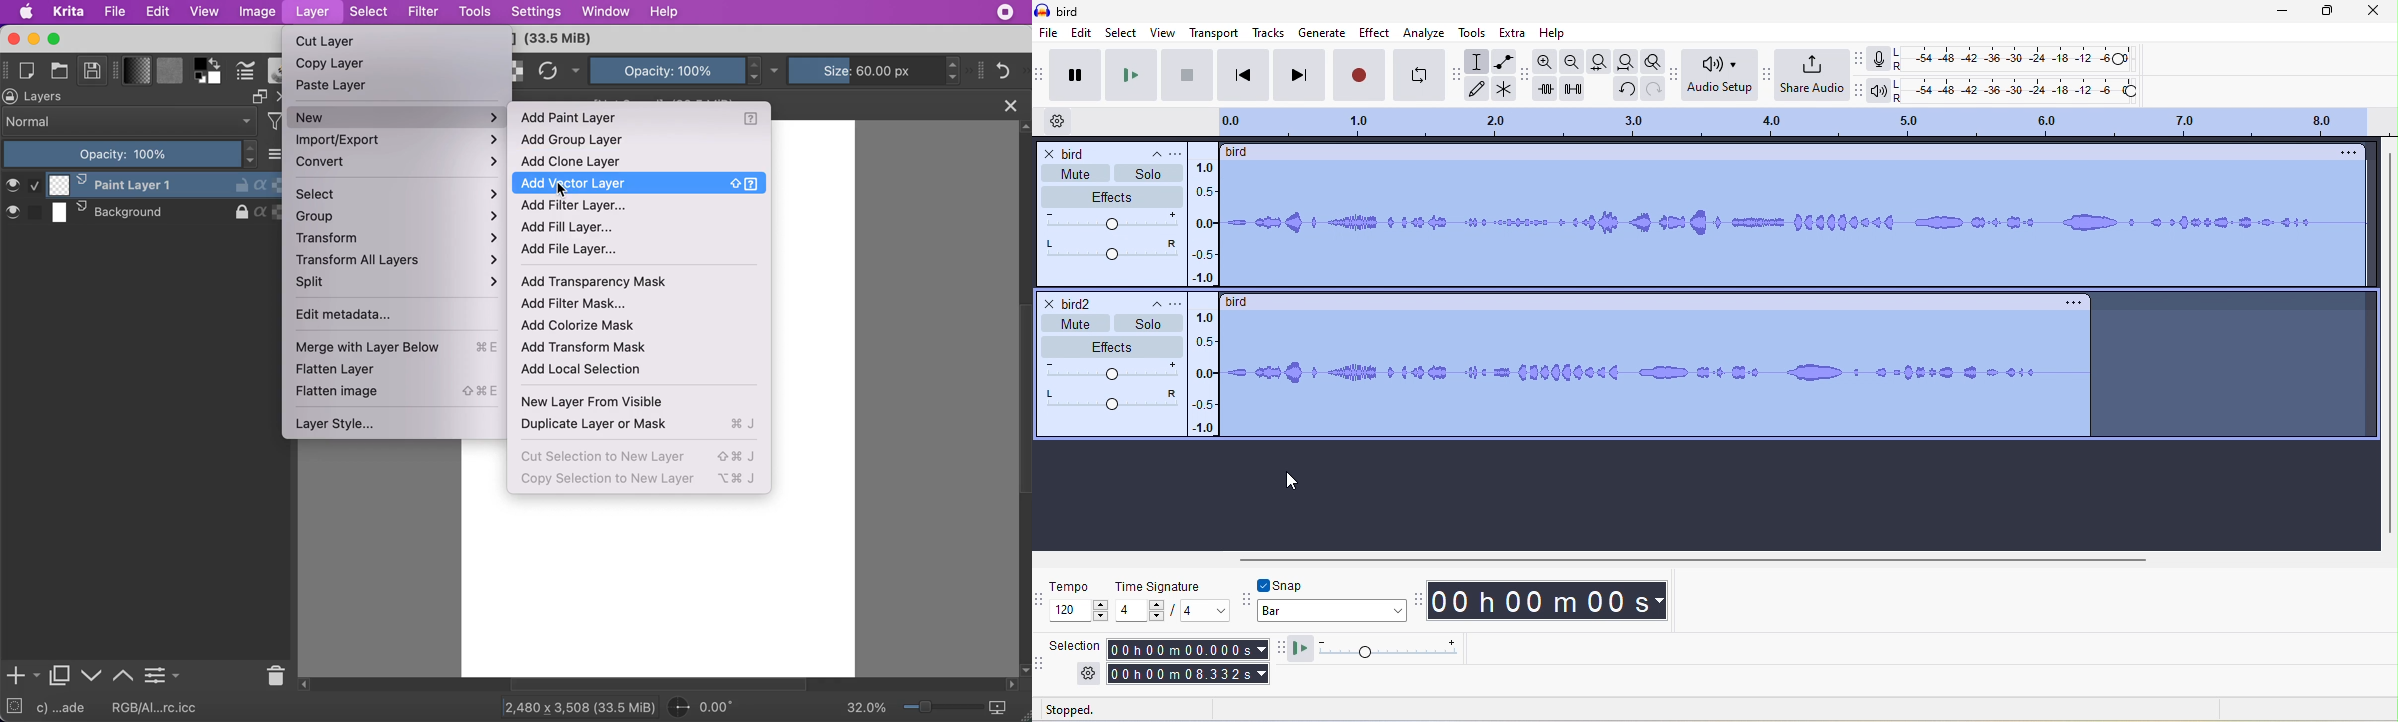  I want to click on cursor, so click(563, 189).